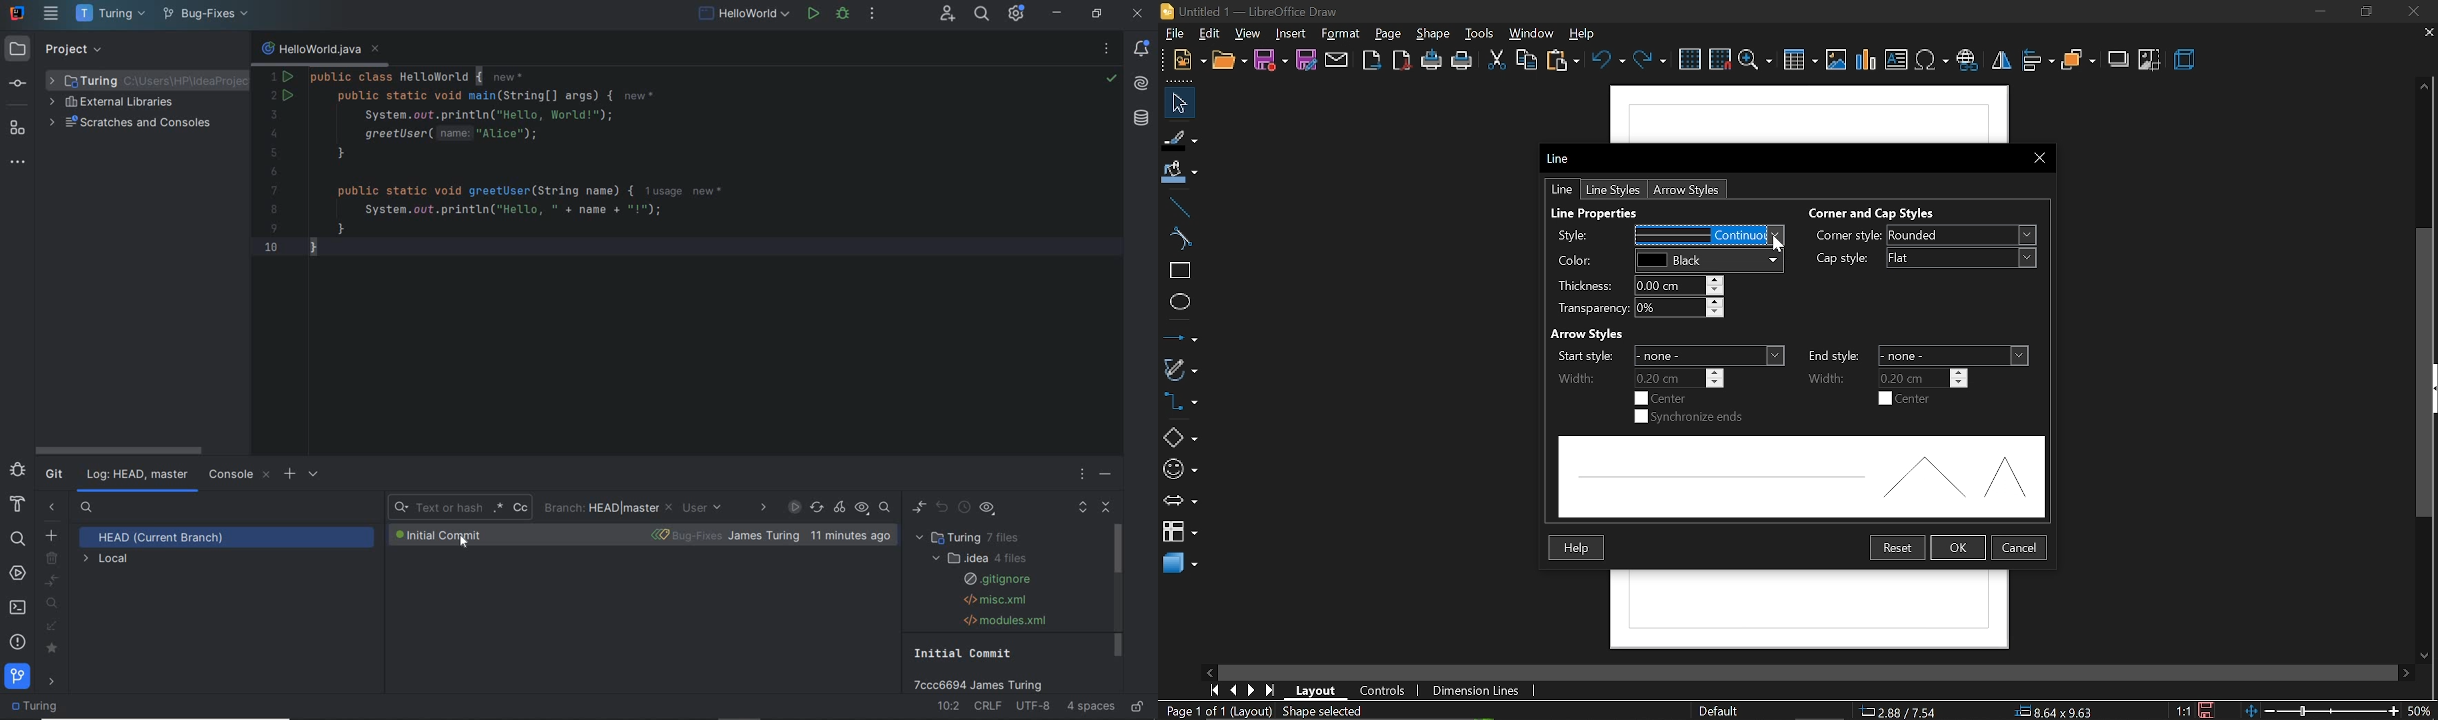  What do you see at coordinates (2000, 59) in the screenshot?
I see `flip` at bounding box center [2000, 59].